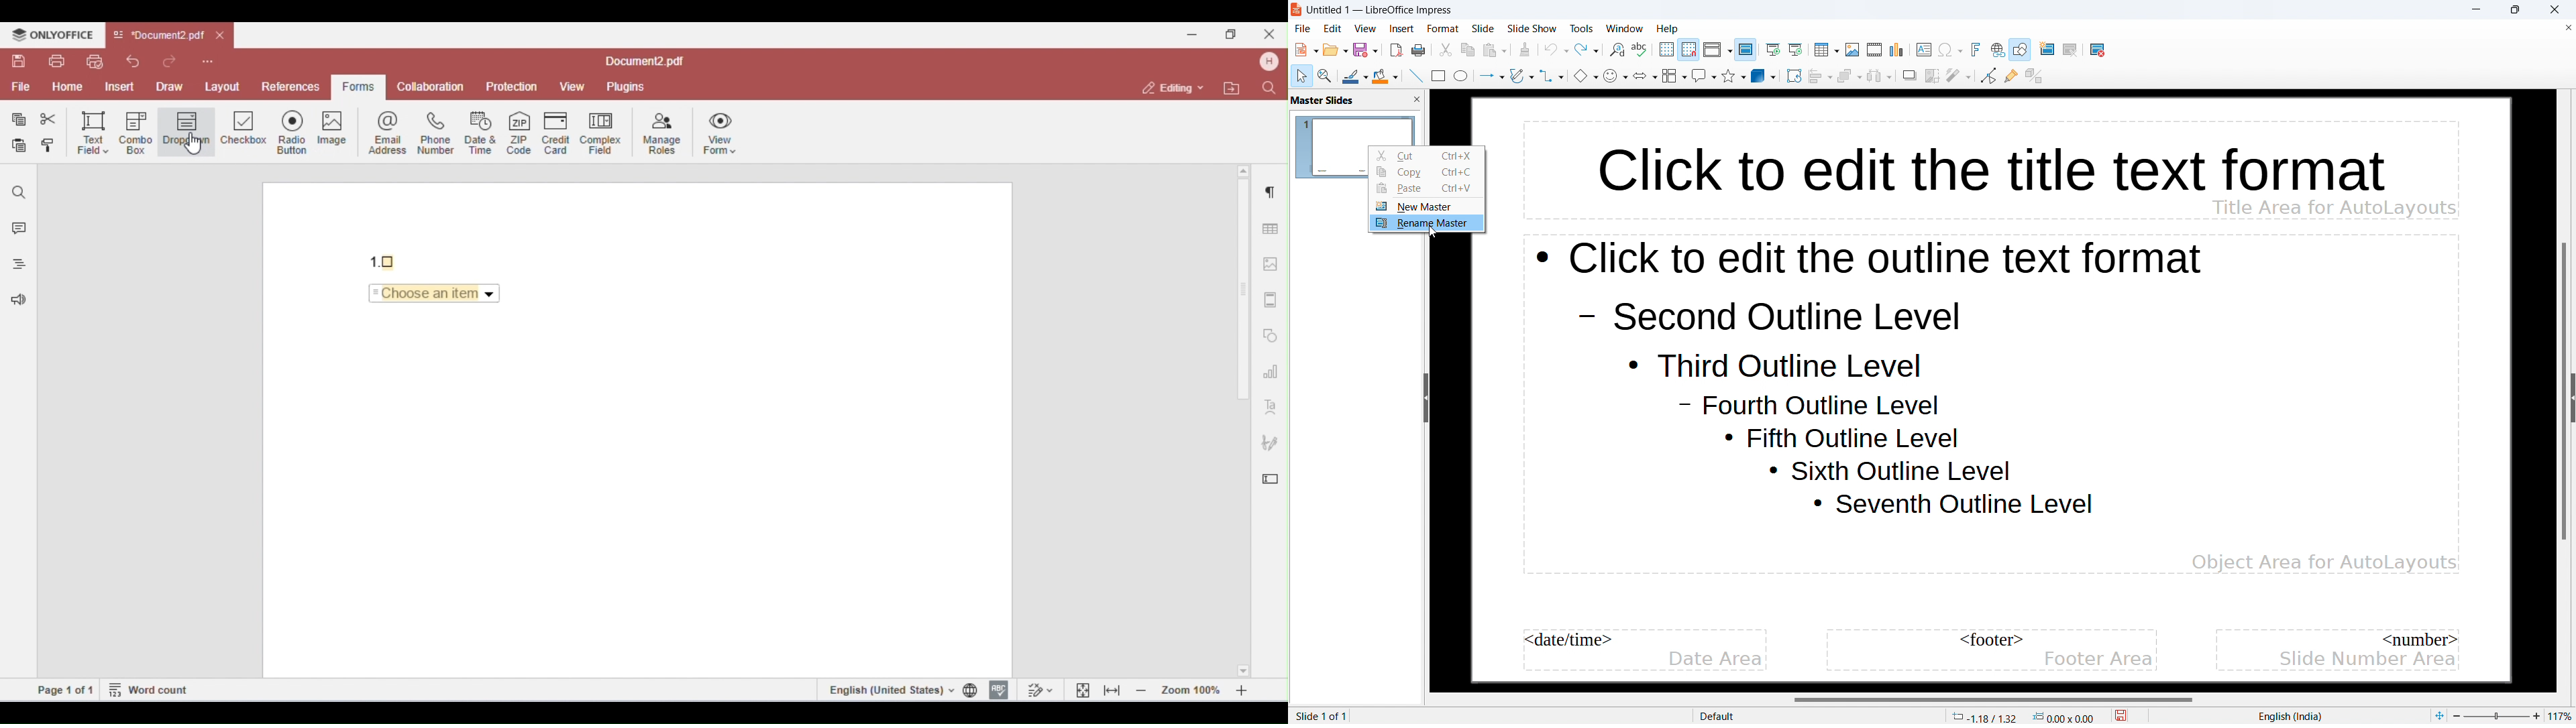  What do you see at coordinates (1522, 76) in the screenshot?
I see `curves and polygons` at bounding box center [1522, 76].